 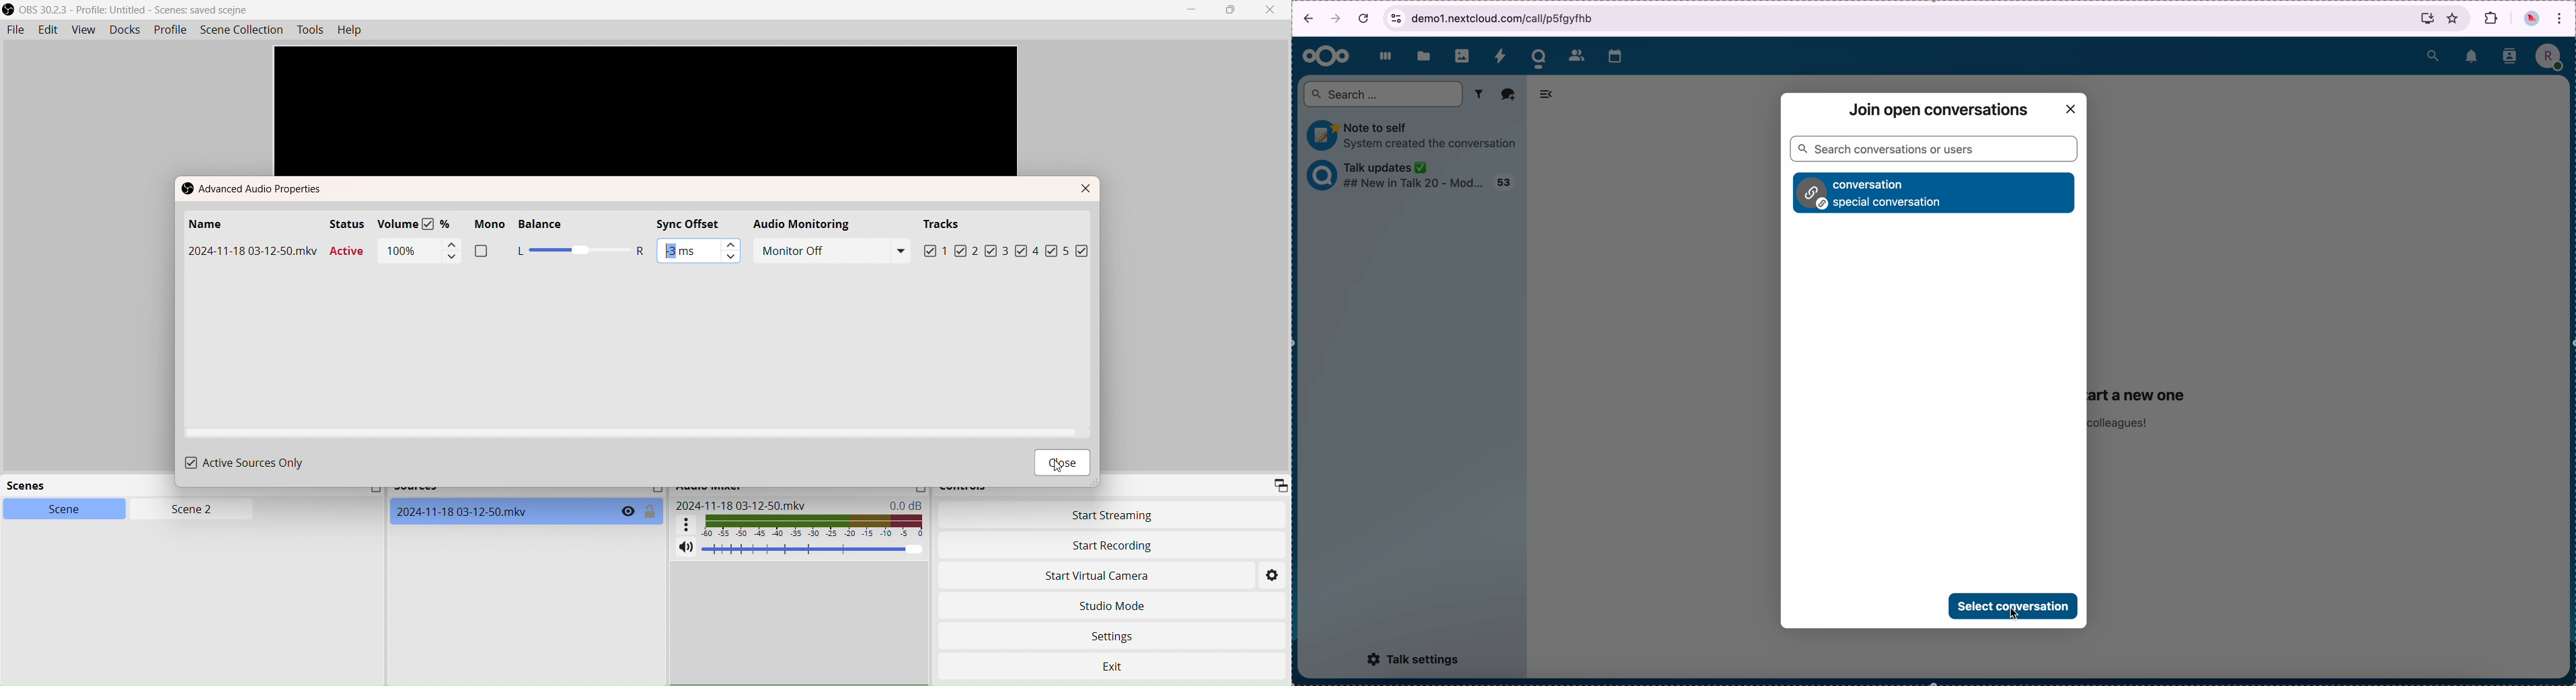 What do you see at coordinates (1116, 515) in the screenshot?
I see `Start Streaming` at bounding box center [1116, 515].